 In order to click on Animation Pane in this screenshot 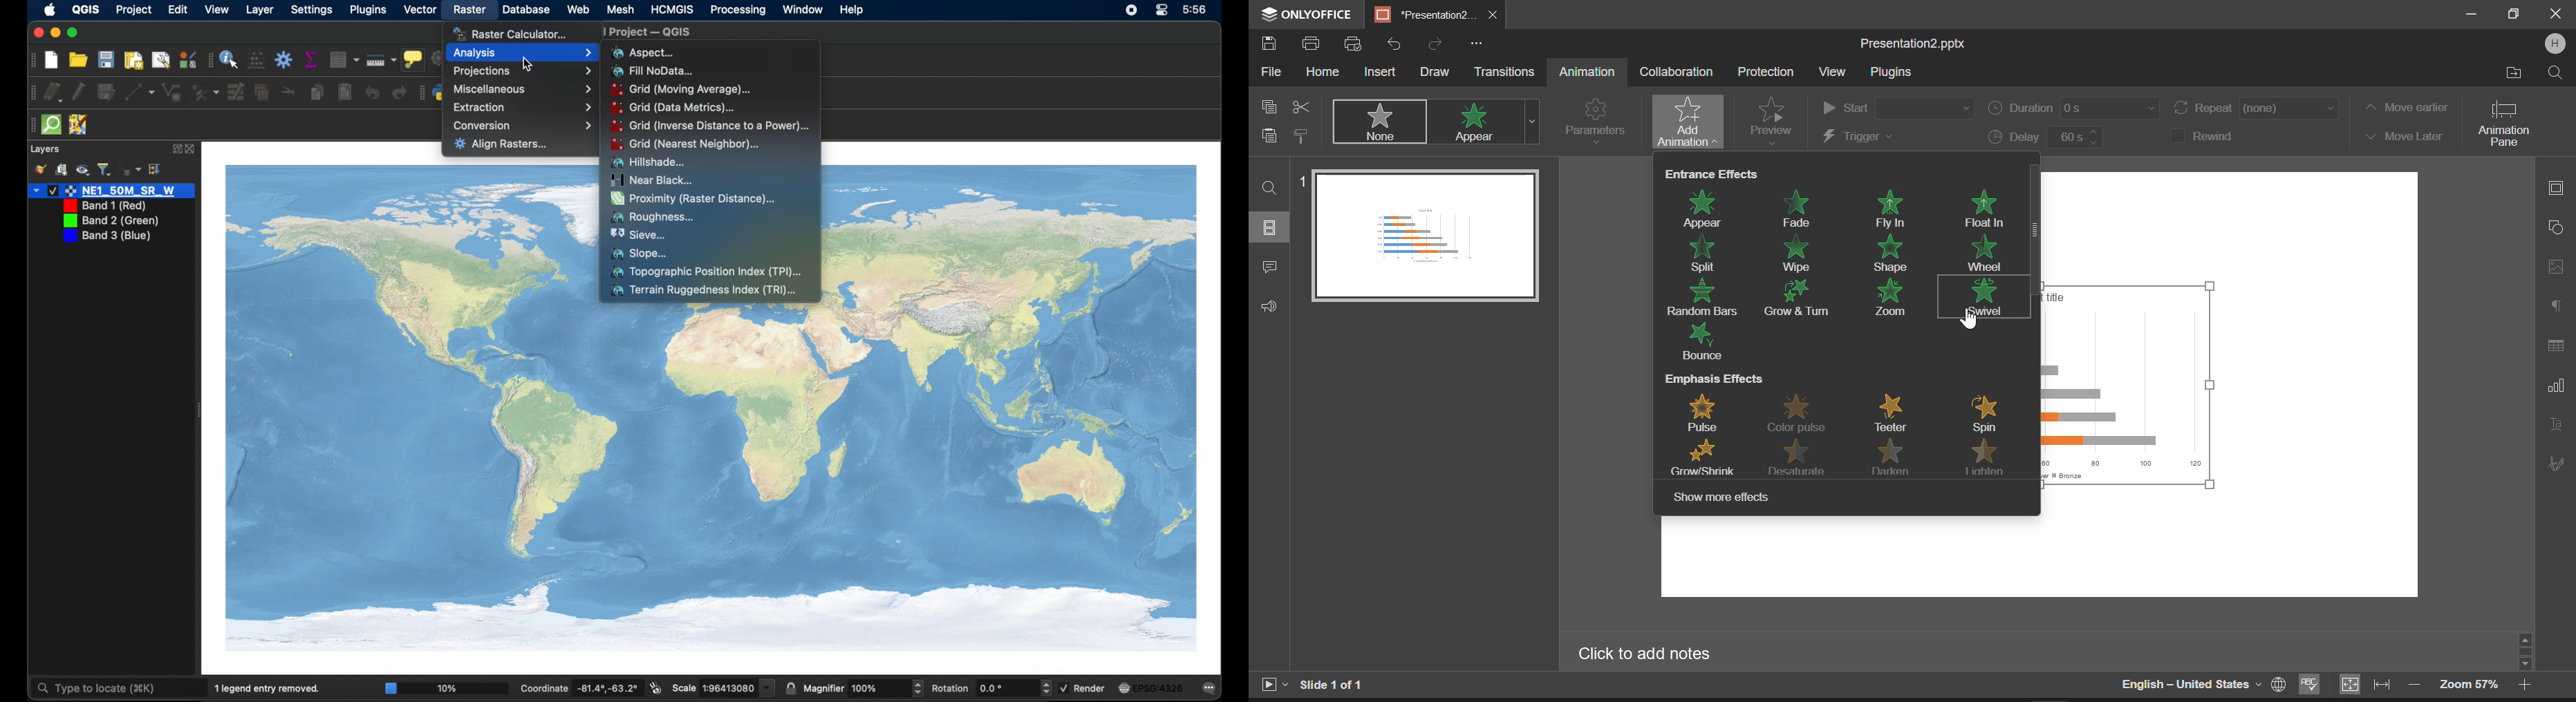, I will do `click(2510, 122)`.